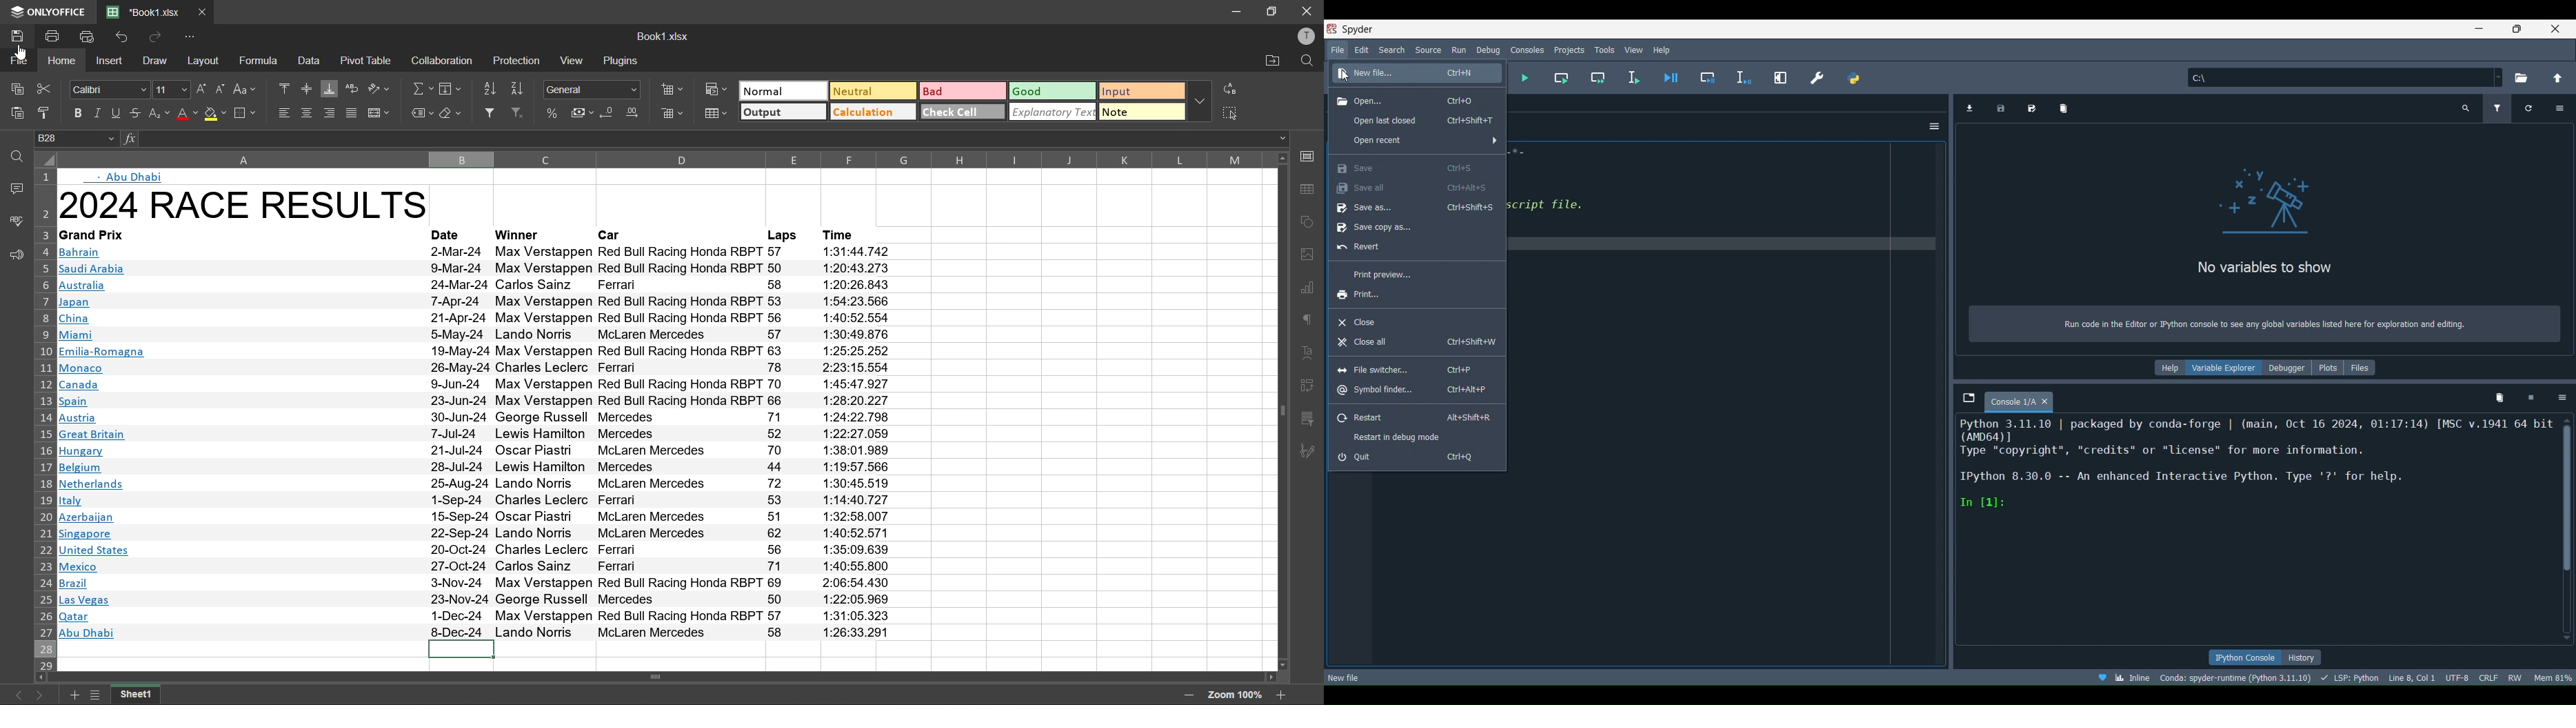 This screenshot has height=728, width=2576. I want to click on Maximize current pane (Ctrl + Alt + Shift + M), so click(1779, 78).